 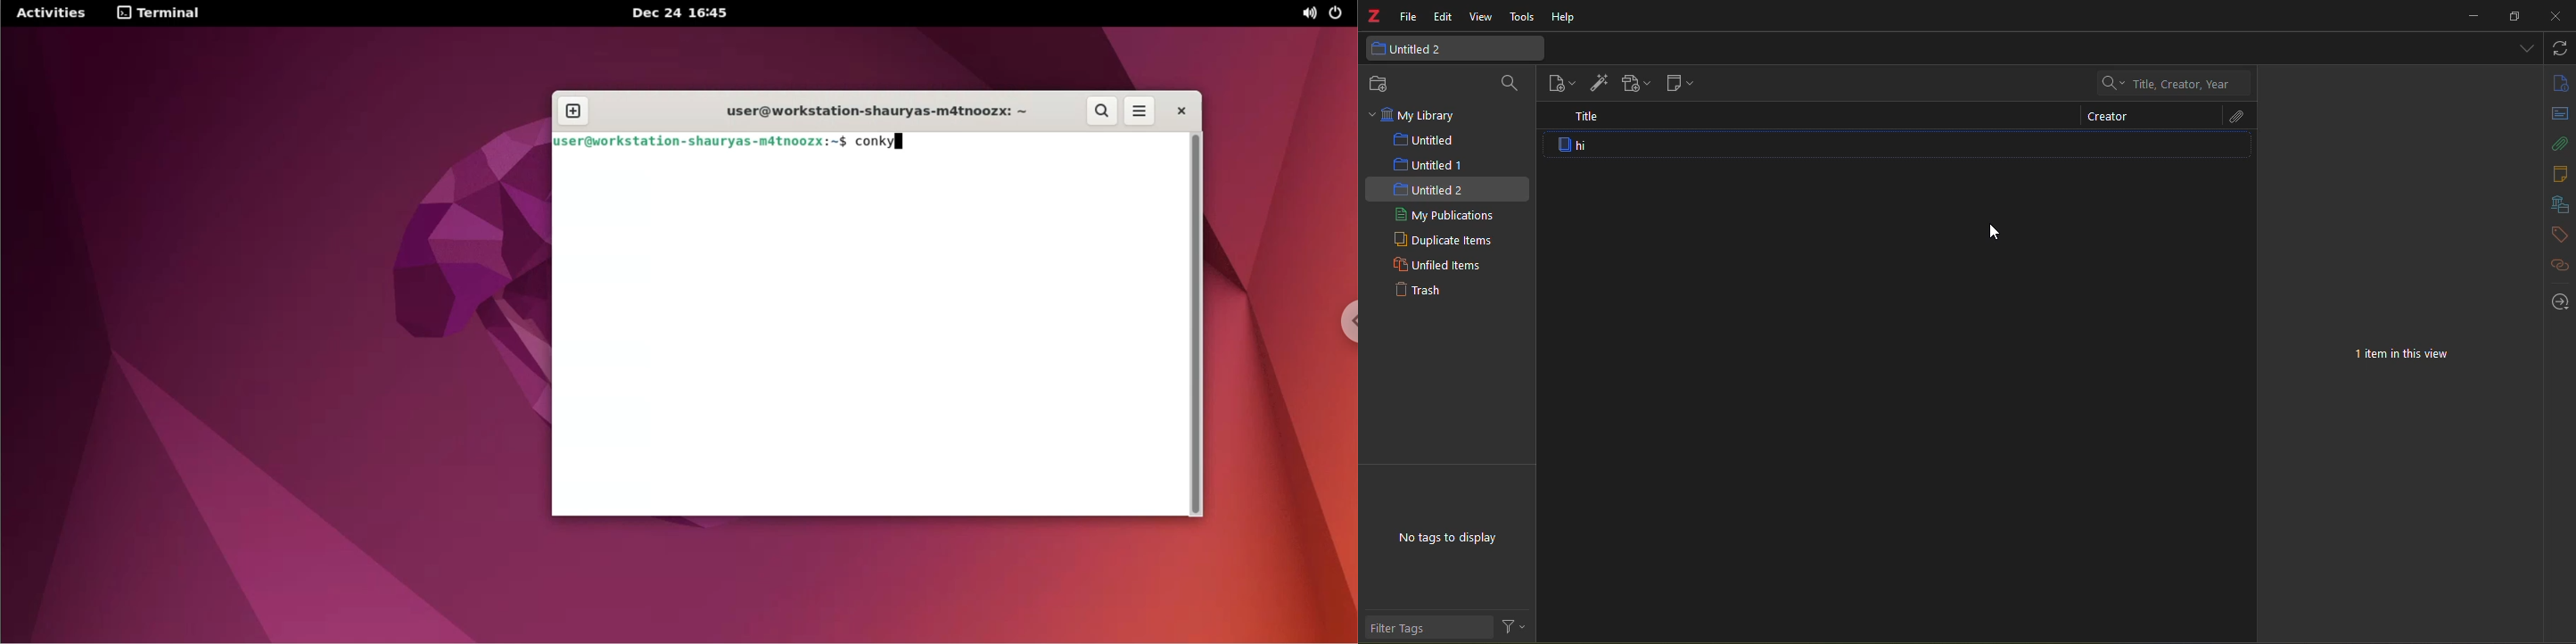 What do you see at coordinates (1636, 83) in the screenshot?
I see `add attach` at bounding box center [1636, 83].